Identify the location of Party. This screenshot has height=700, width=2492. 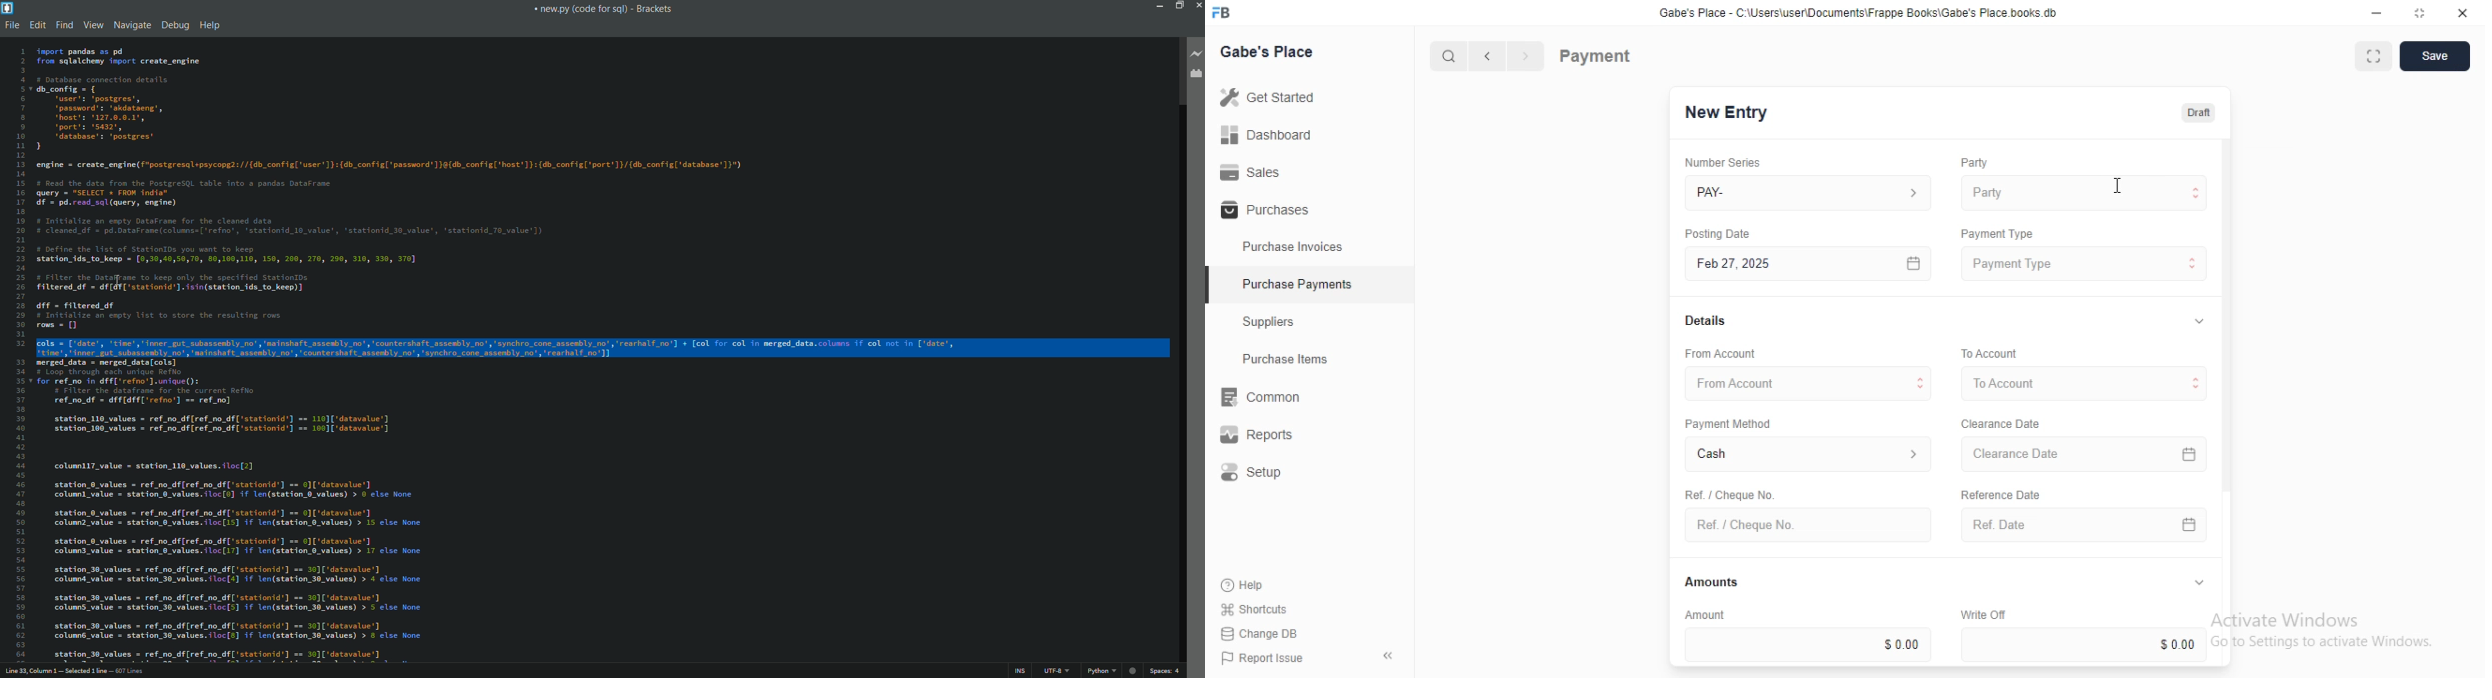
(2084, 192).